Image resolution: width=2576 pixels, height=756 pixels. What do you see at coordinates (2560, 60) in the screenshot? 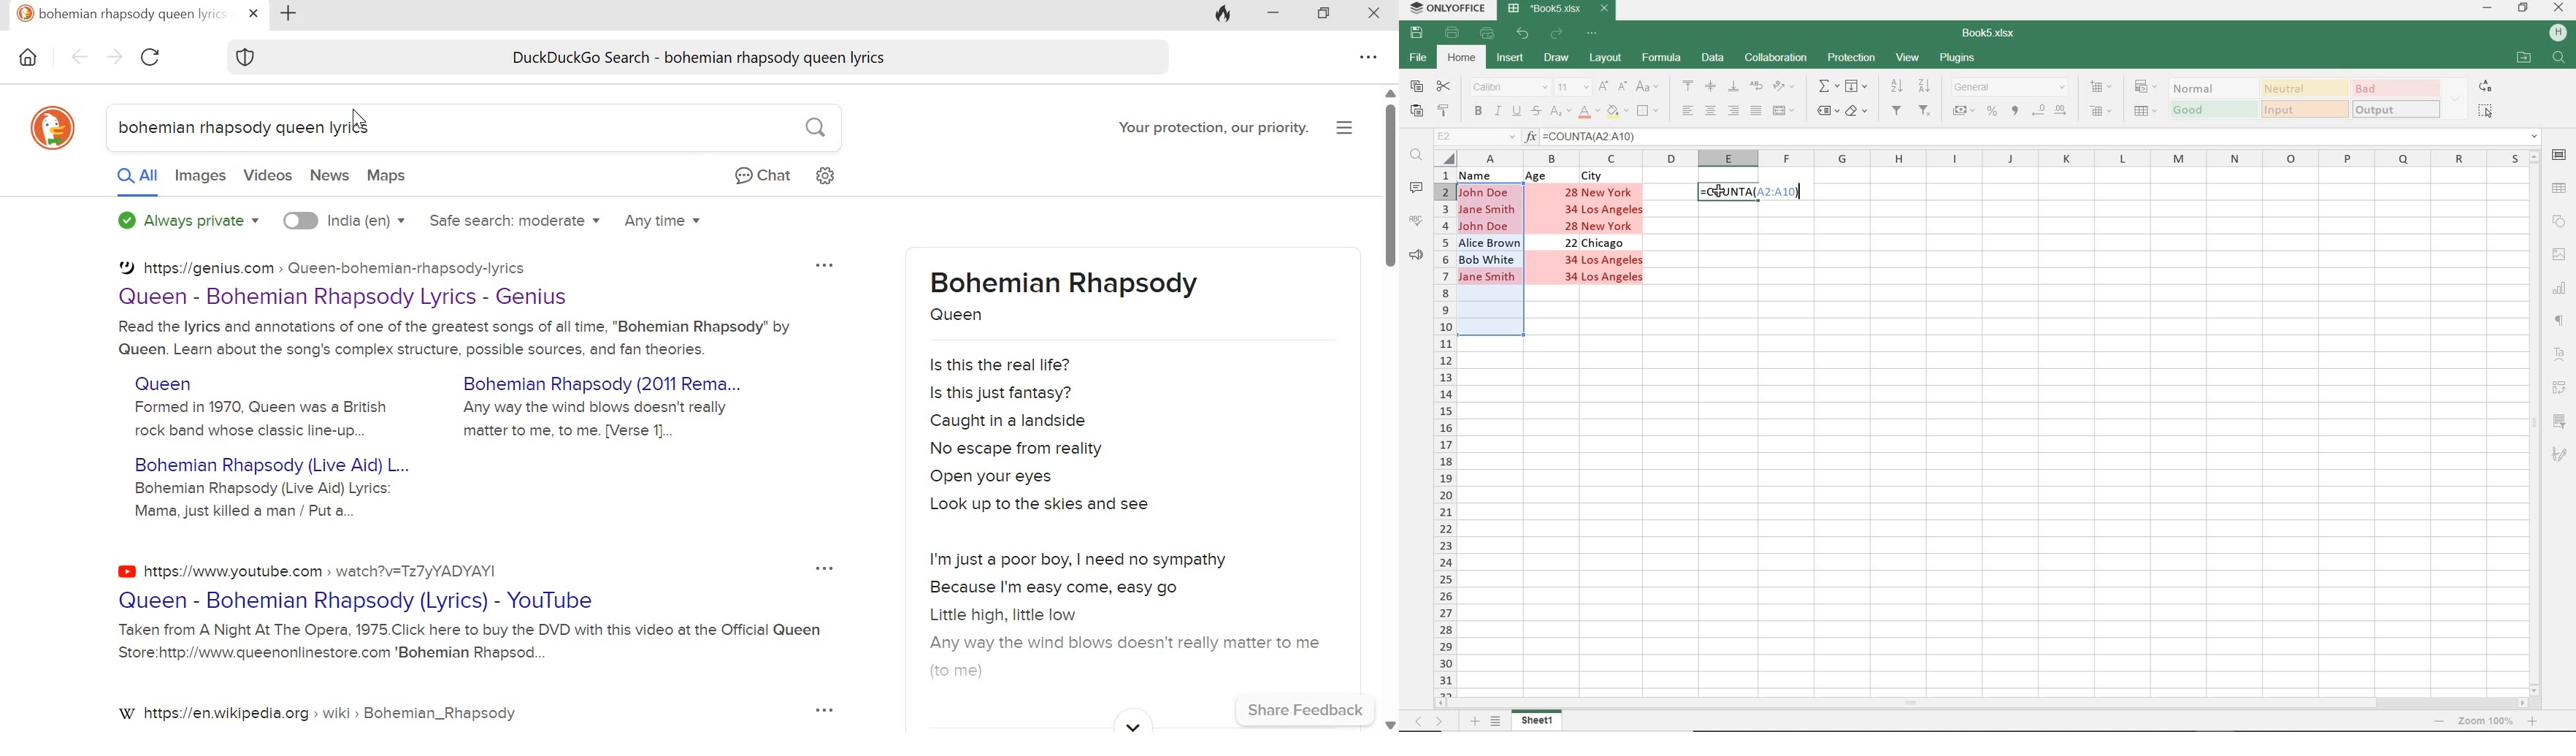
I see `FIND` at bounding box center [2560, 60].